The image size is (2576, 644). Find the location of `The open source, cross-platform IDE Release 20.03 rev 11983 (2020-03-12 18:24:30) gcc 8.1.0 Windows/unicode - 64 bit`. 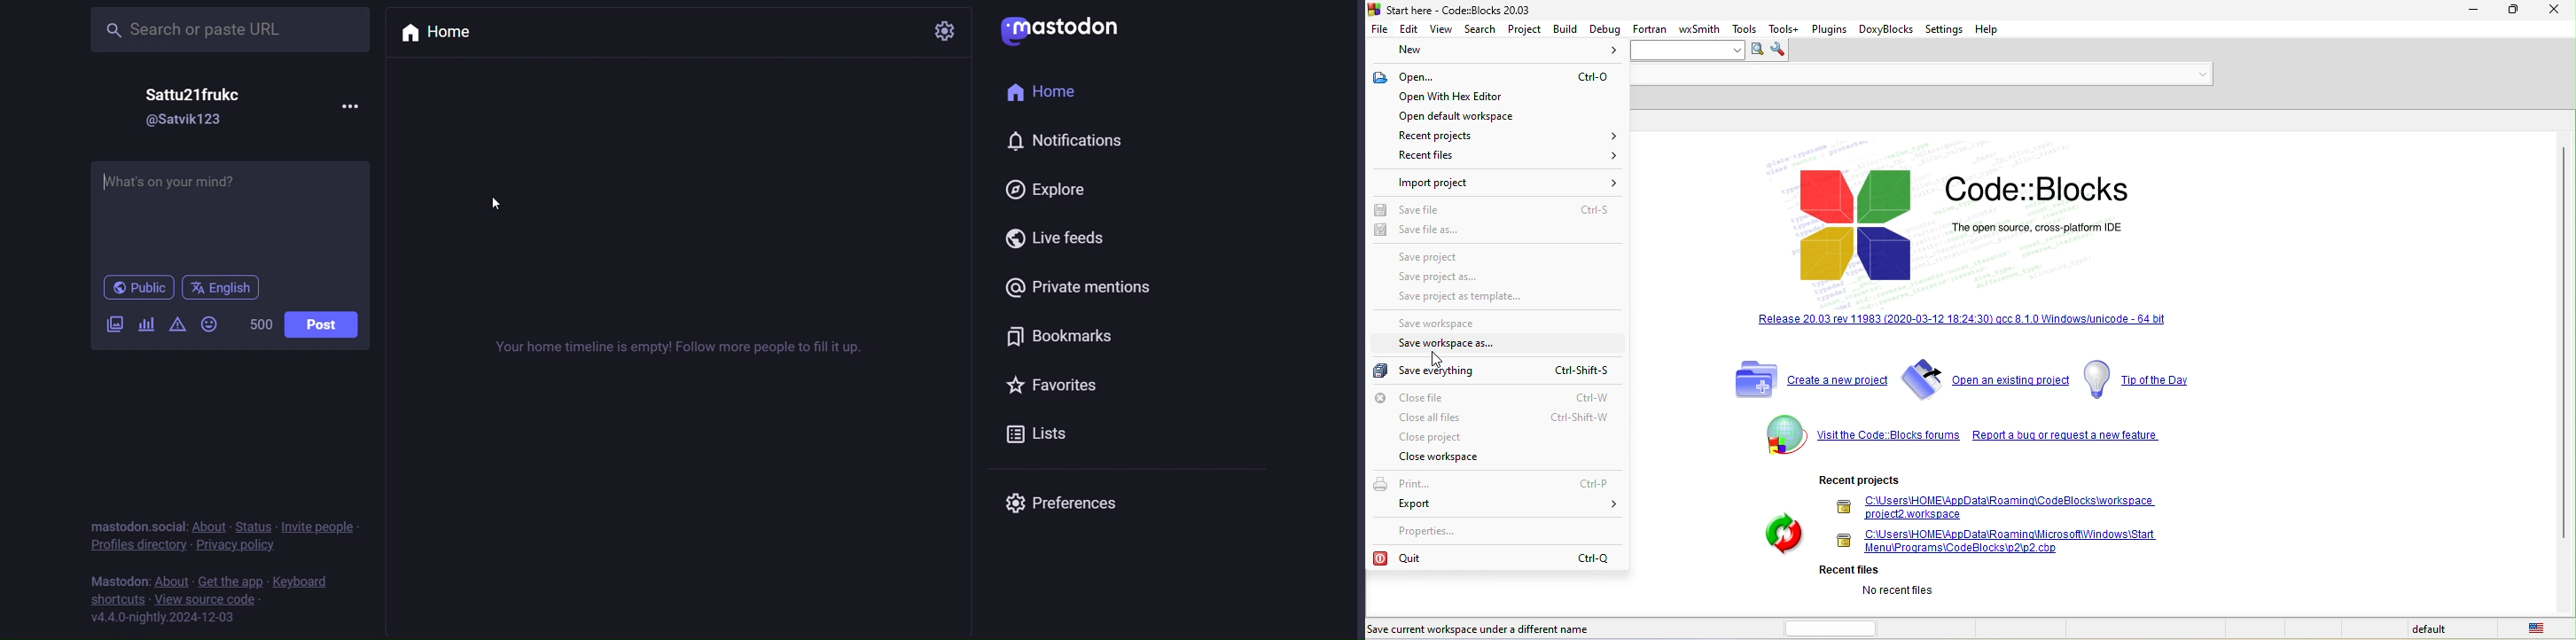

The open source, cross-platform IDE Release 20.03 rev 11983 (2020-03-12 18:24:30) gcc 8.1.0 Windows/unicode - 64 bit is located at coordinates (1956, 238).